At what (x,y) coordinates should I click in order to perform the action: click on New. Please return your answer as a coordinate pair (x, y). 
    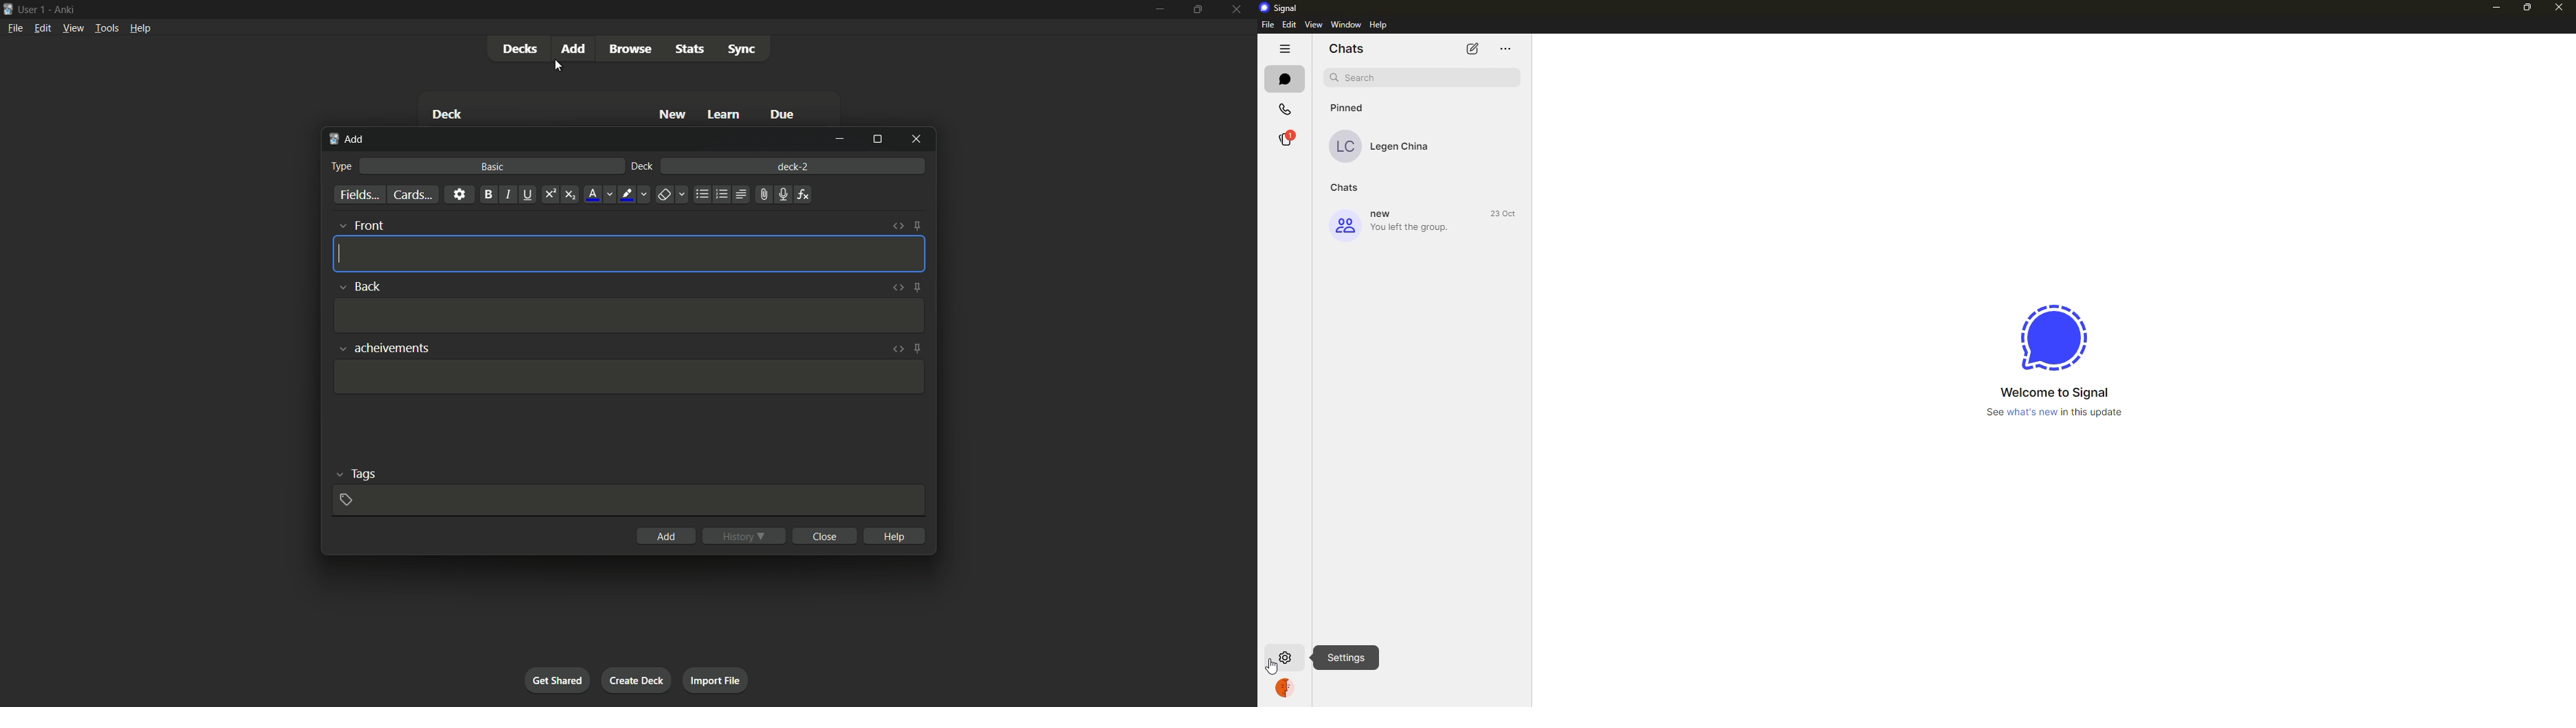
    Looking at the image, I should click on (671, 115).